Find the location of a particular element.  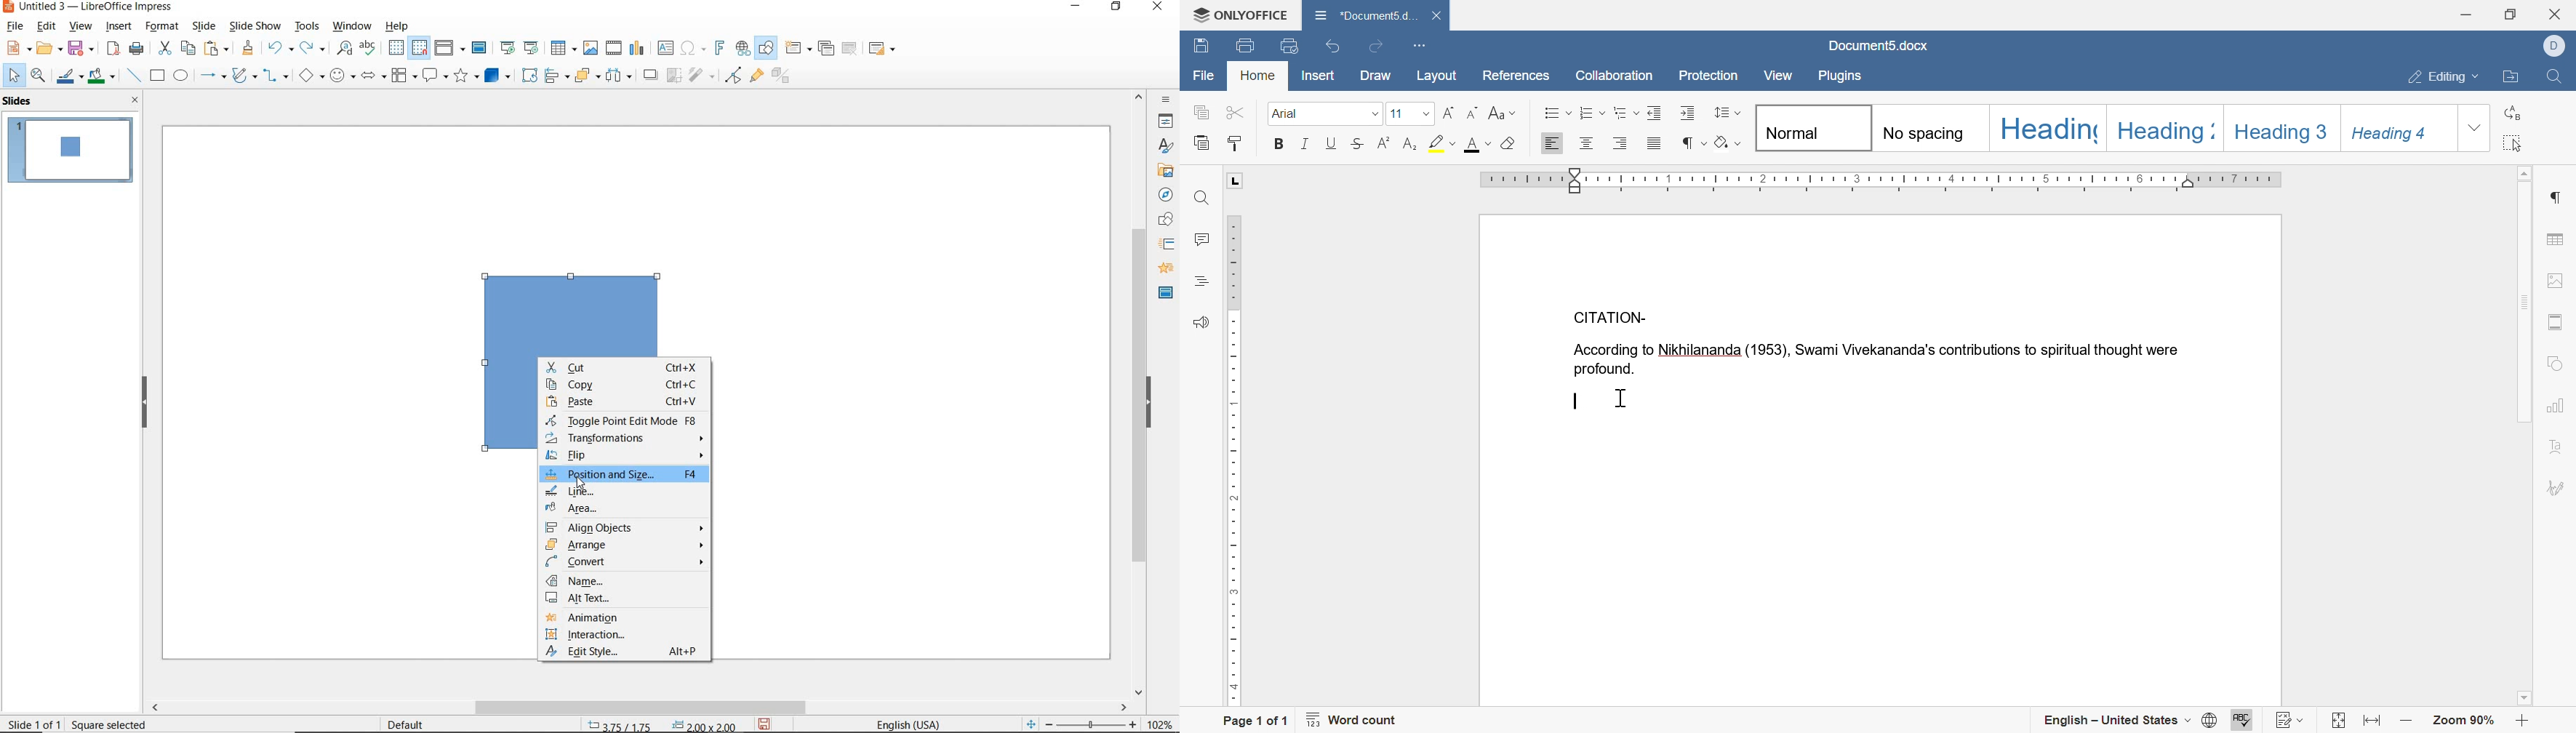

master slide is located at coordinates (482, 47).